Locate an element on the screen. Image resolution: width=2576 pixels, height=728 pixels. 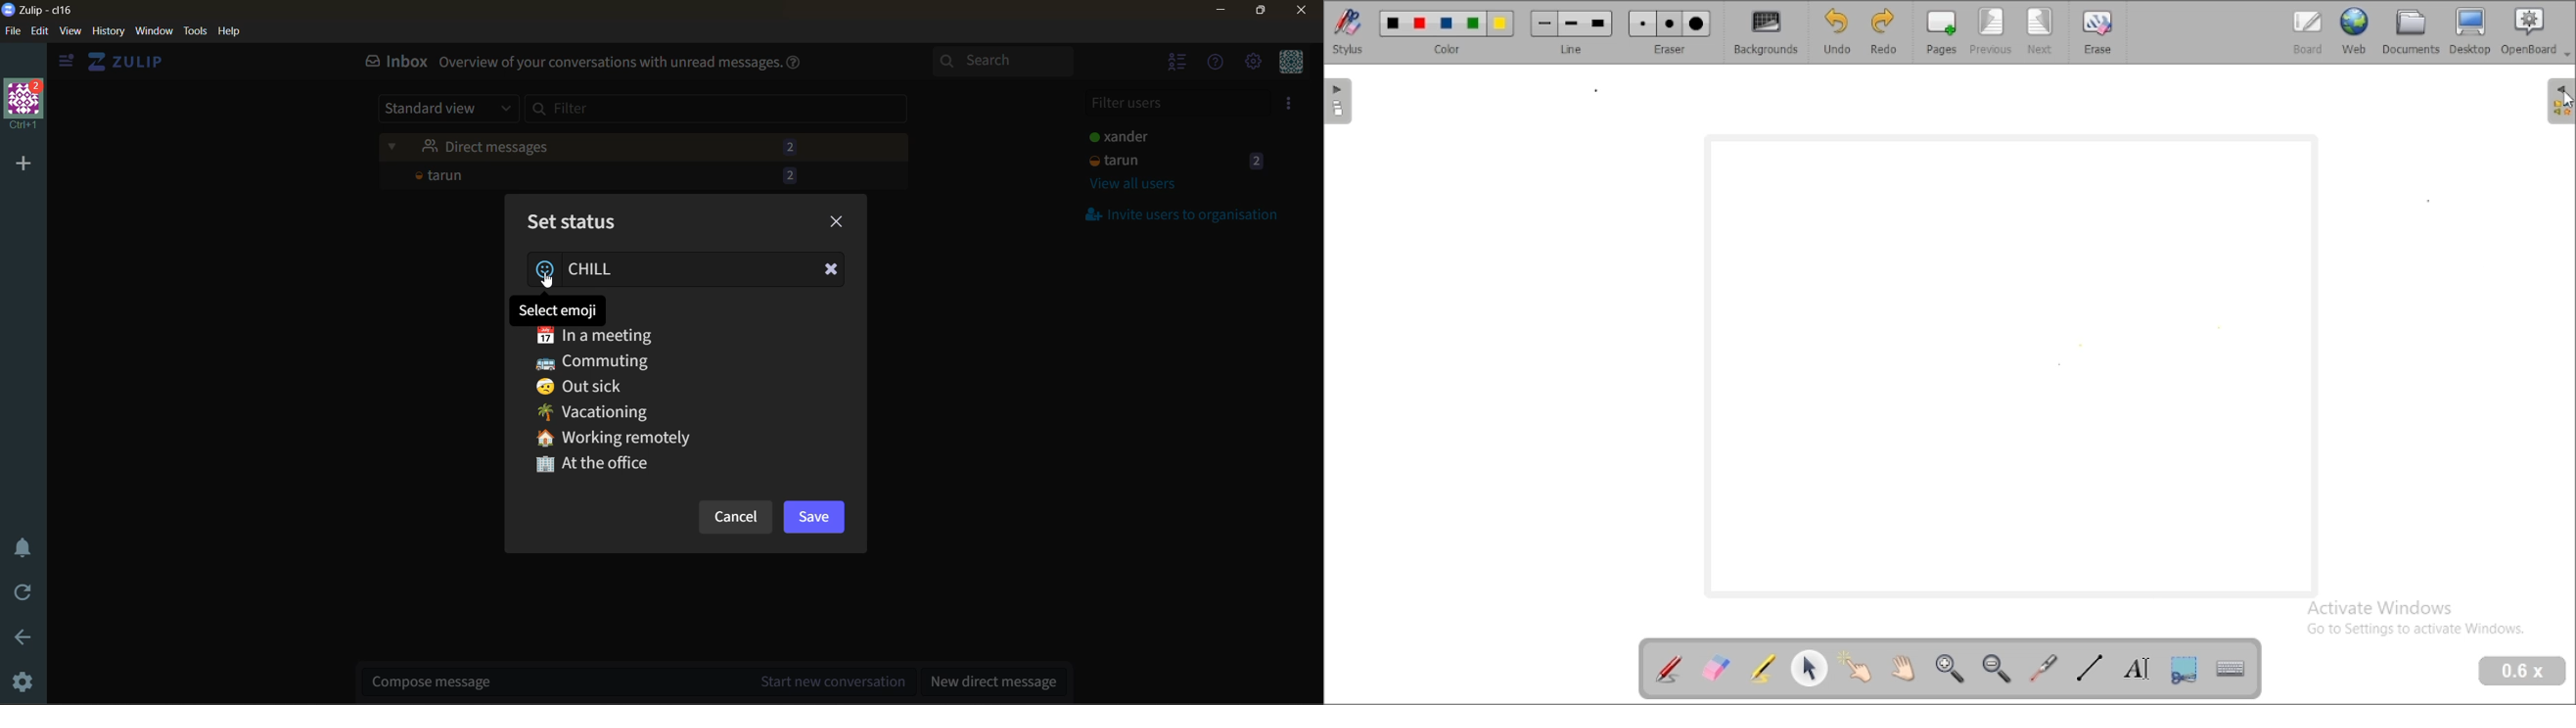
view home is located at coordinates (128, 62).